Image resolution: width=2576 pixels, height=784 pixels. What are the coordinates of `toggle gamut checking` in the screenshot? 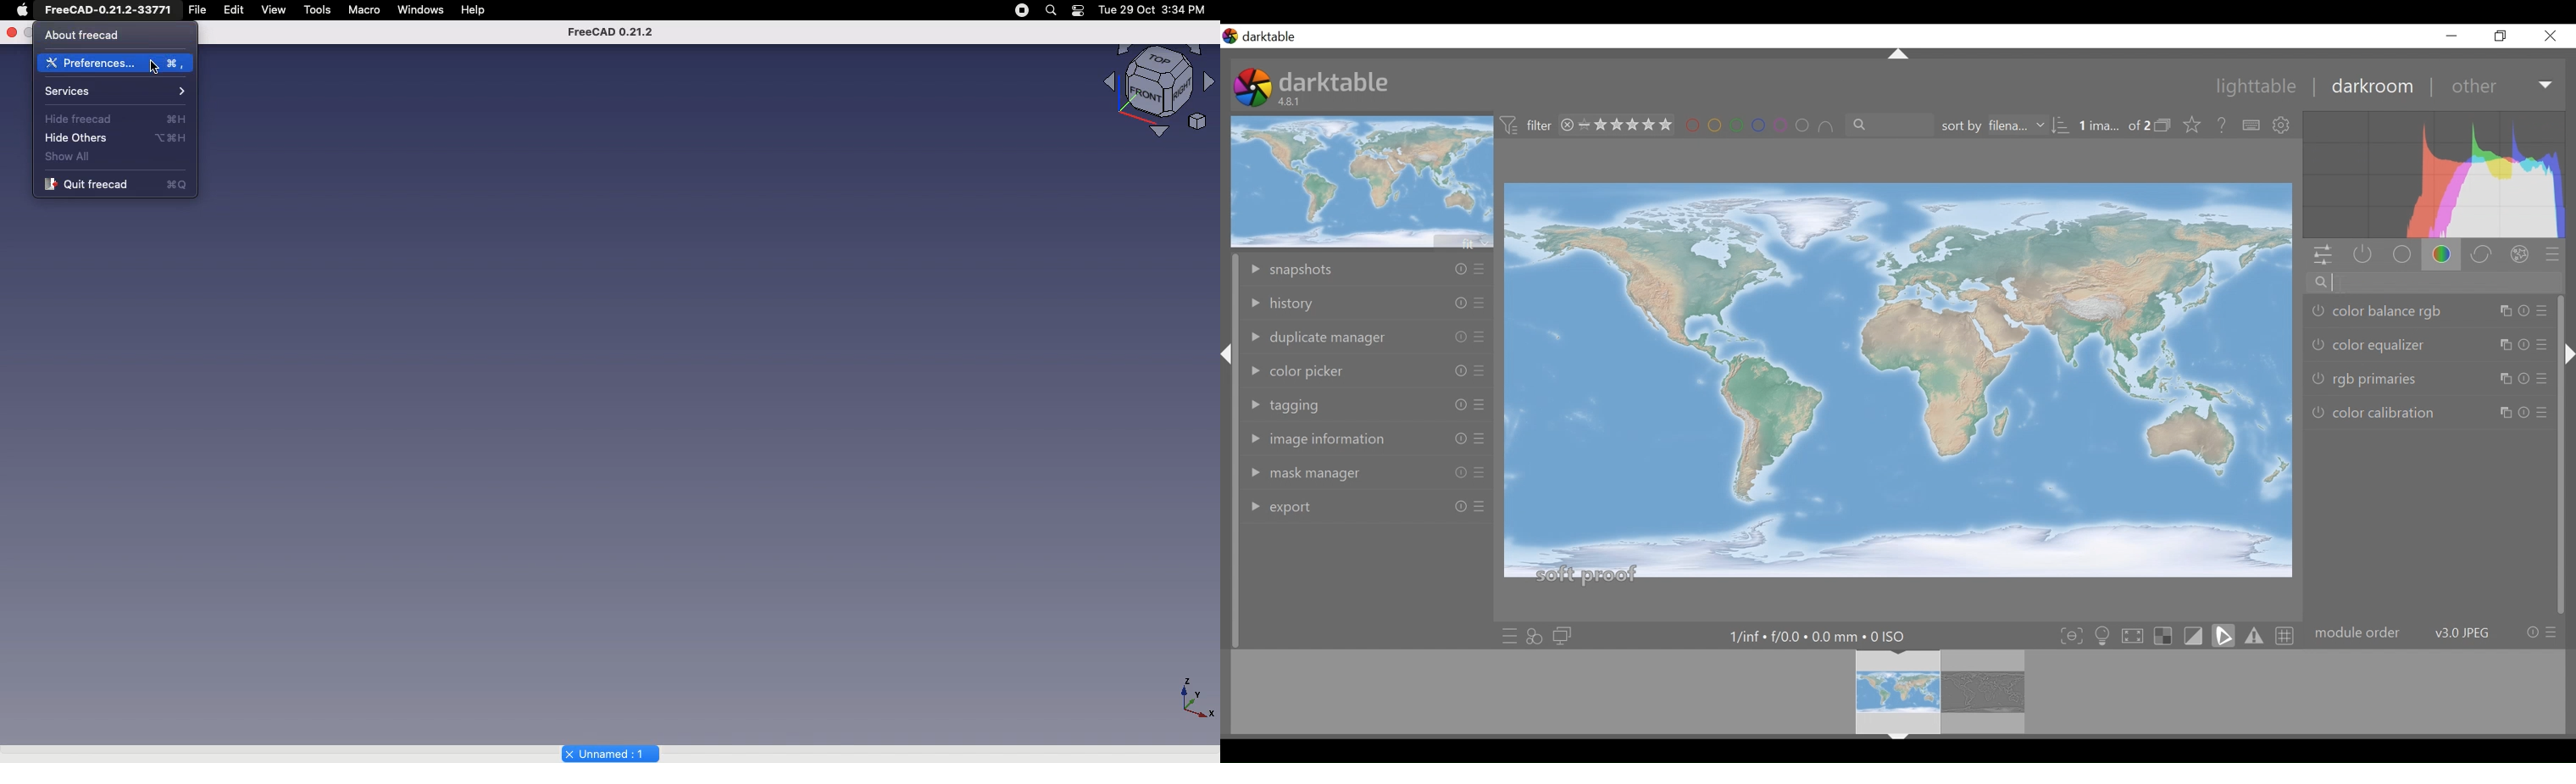 It's located at (2255, 635).